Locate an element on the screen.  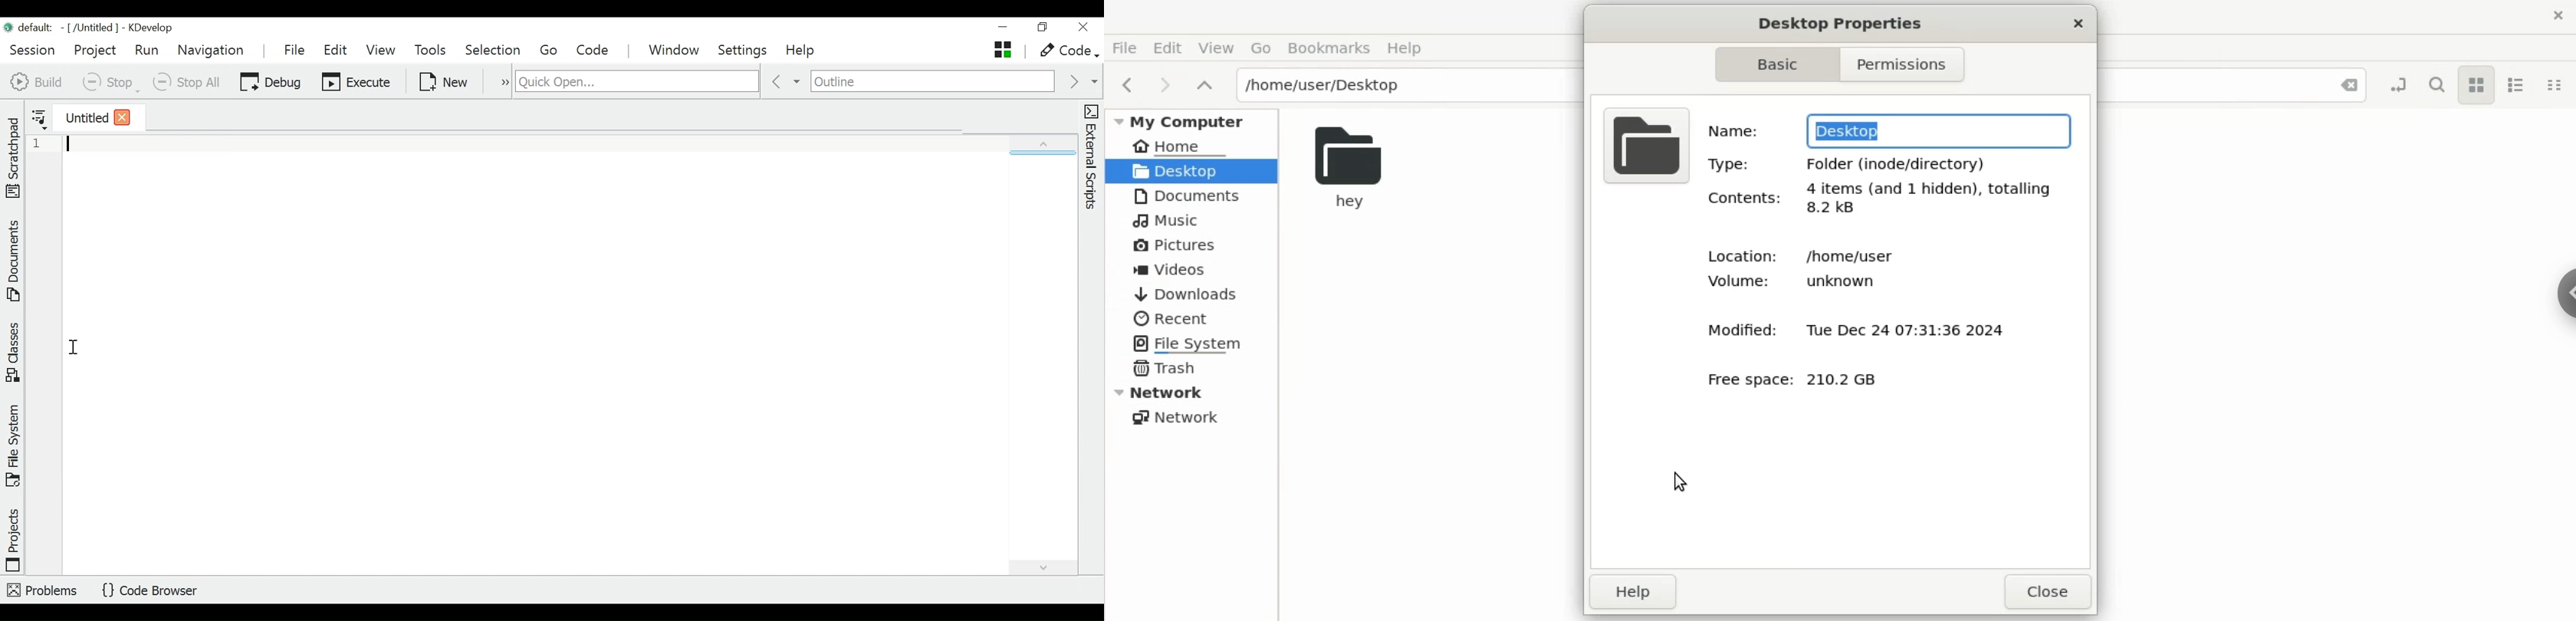
modified is located at coordinates (1730, 330).